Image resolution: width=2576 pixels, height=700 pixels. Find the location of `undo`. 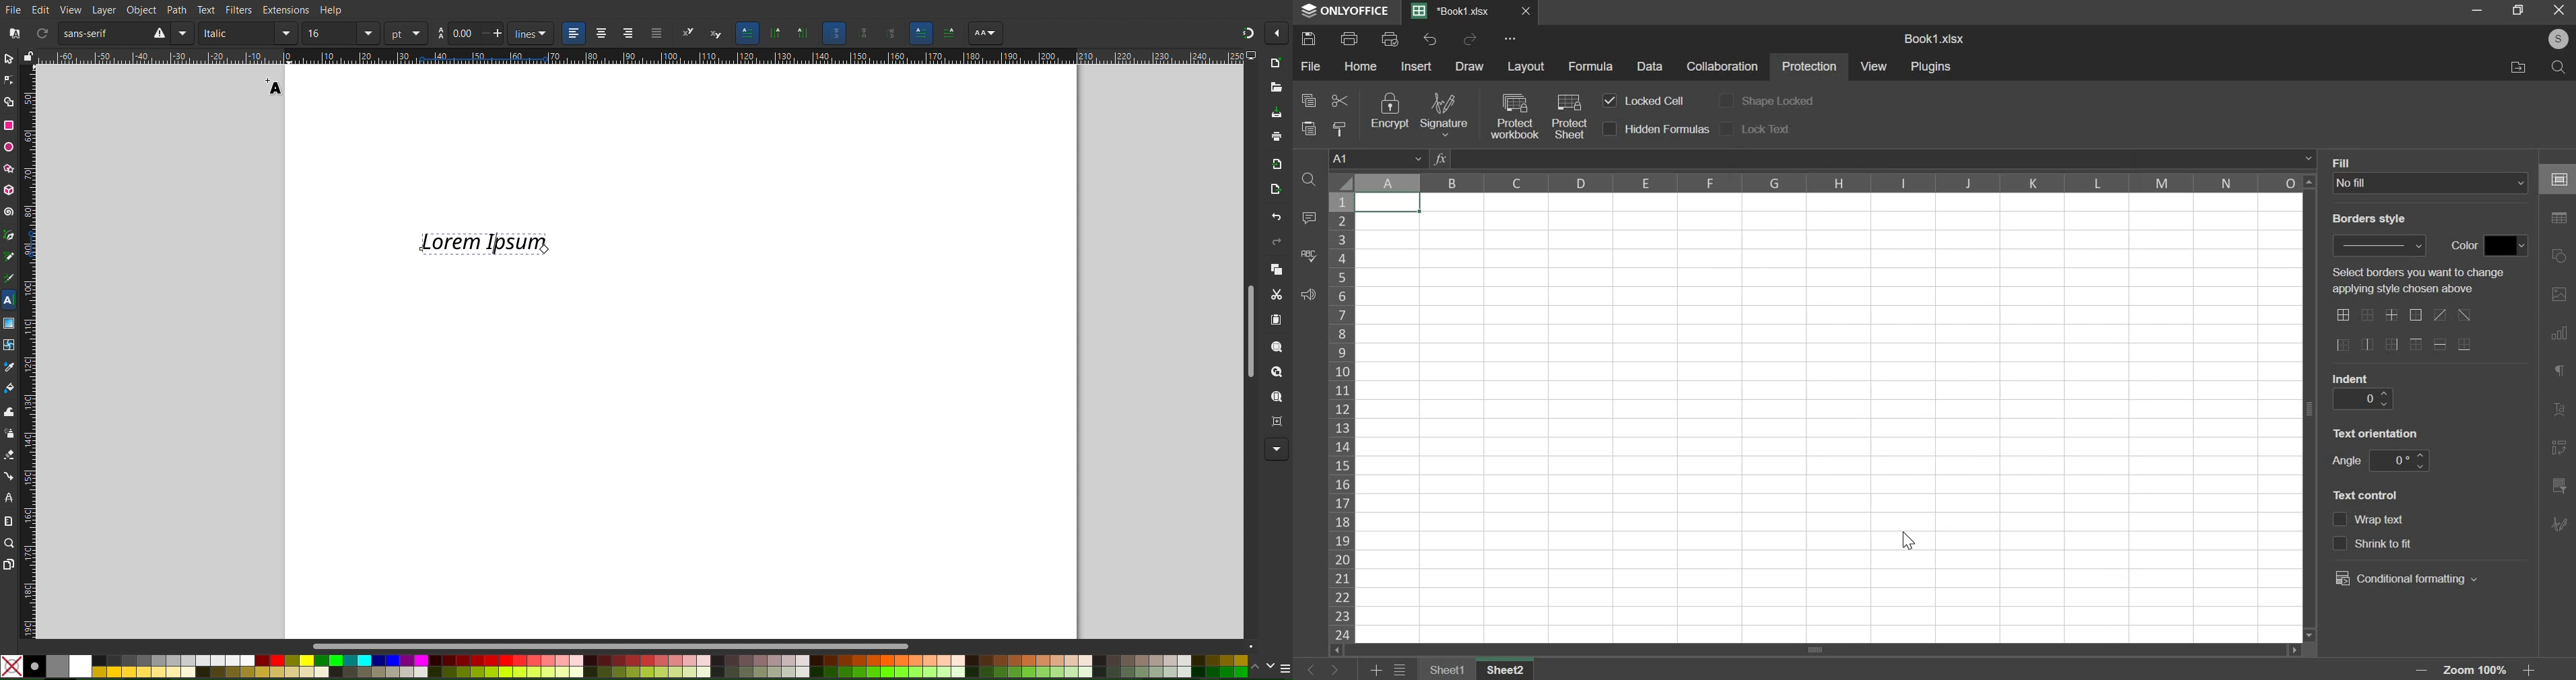

undo is located at coordinates (1430, 39).